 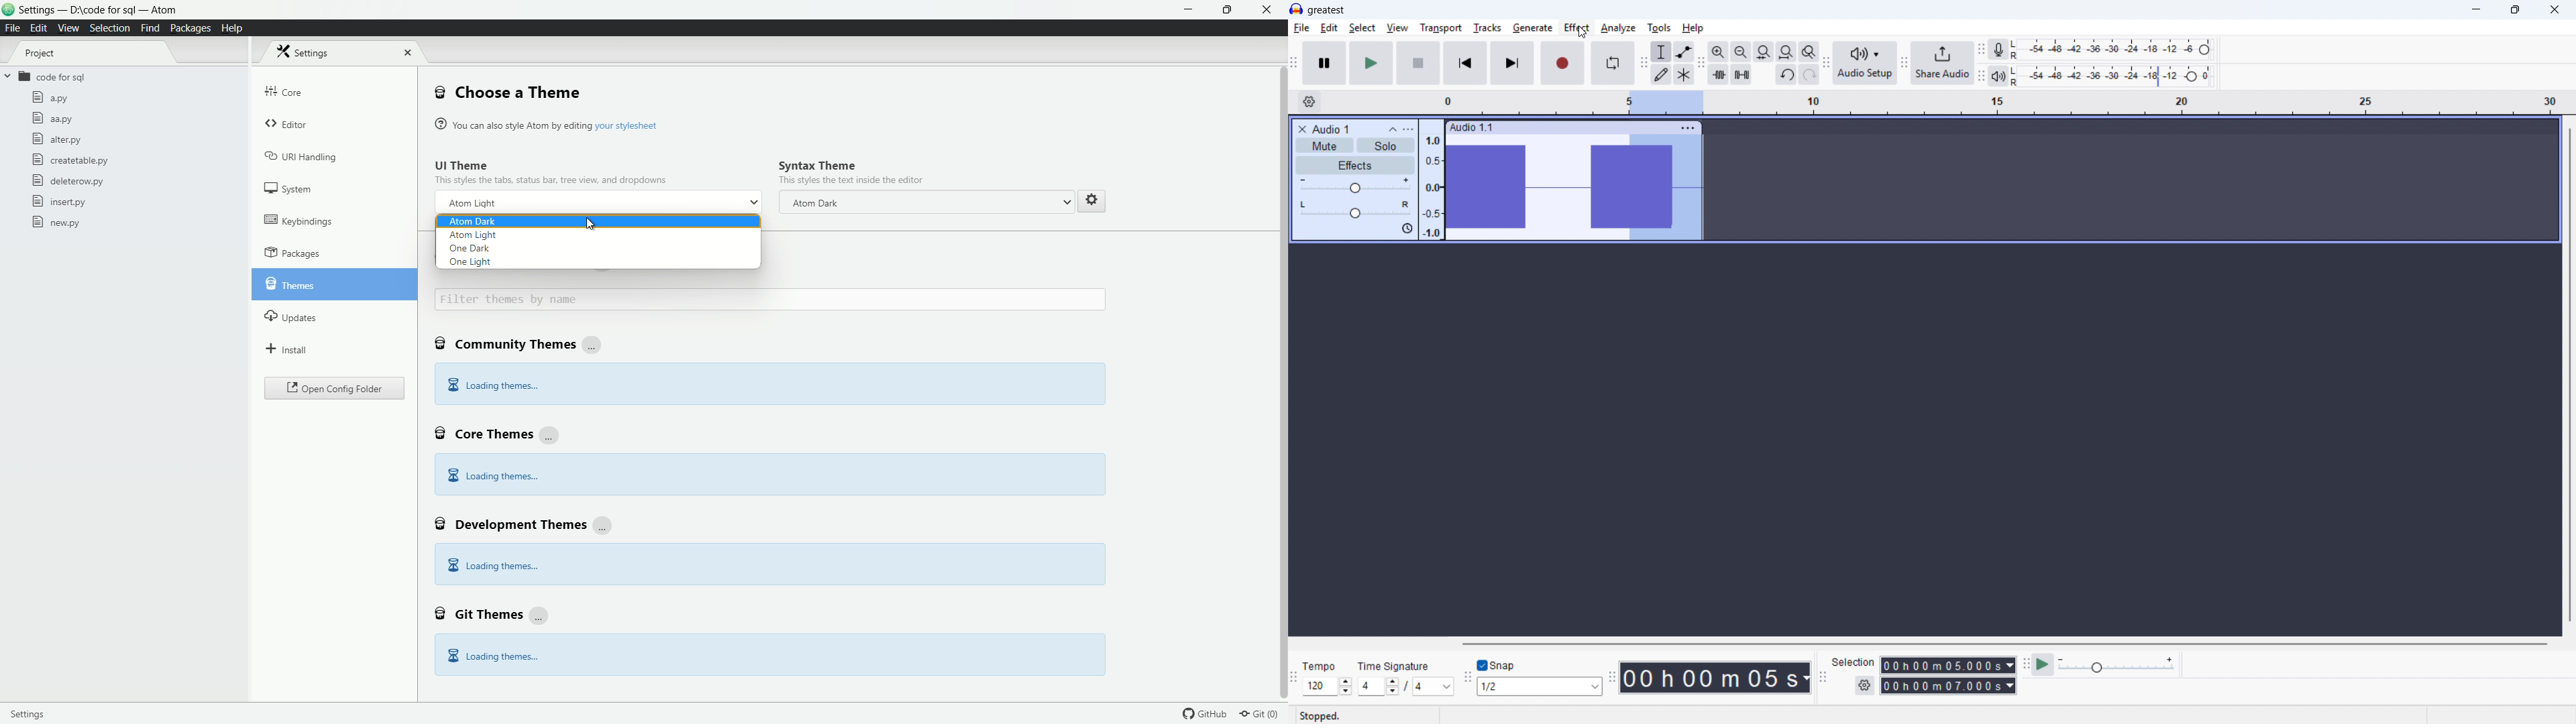 I want to click on file menu, so click(x=13, y=29).